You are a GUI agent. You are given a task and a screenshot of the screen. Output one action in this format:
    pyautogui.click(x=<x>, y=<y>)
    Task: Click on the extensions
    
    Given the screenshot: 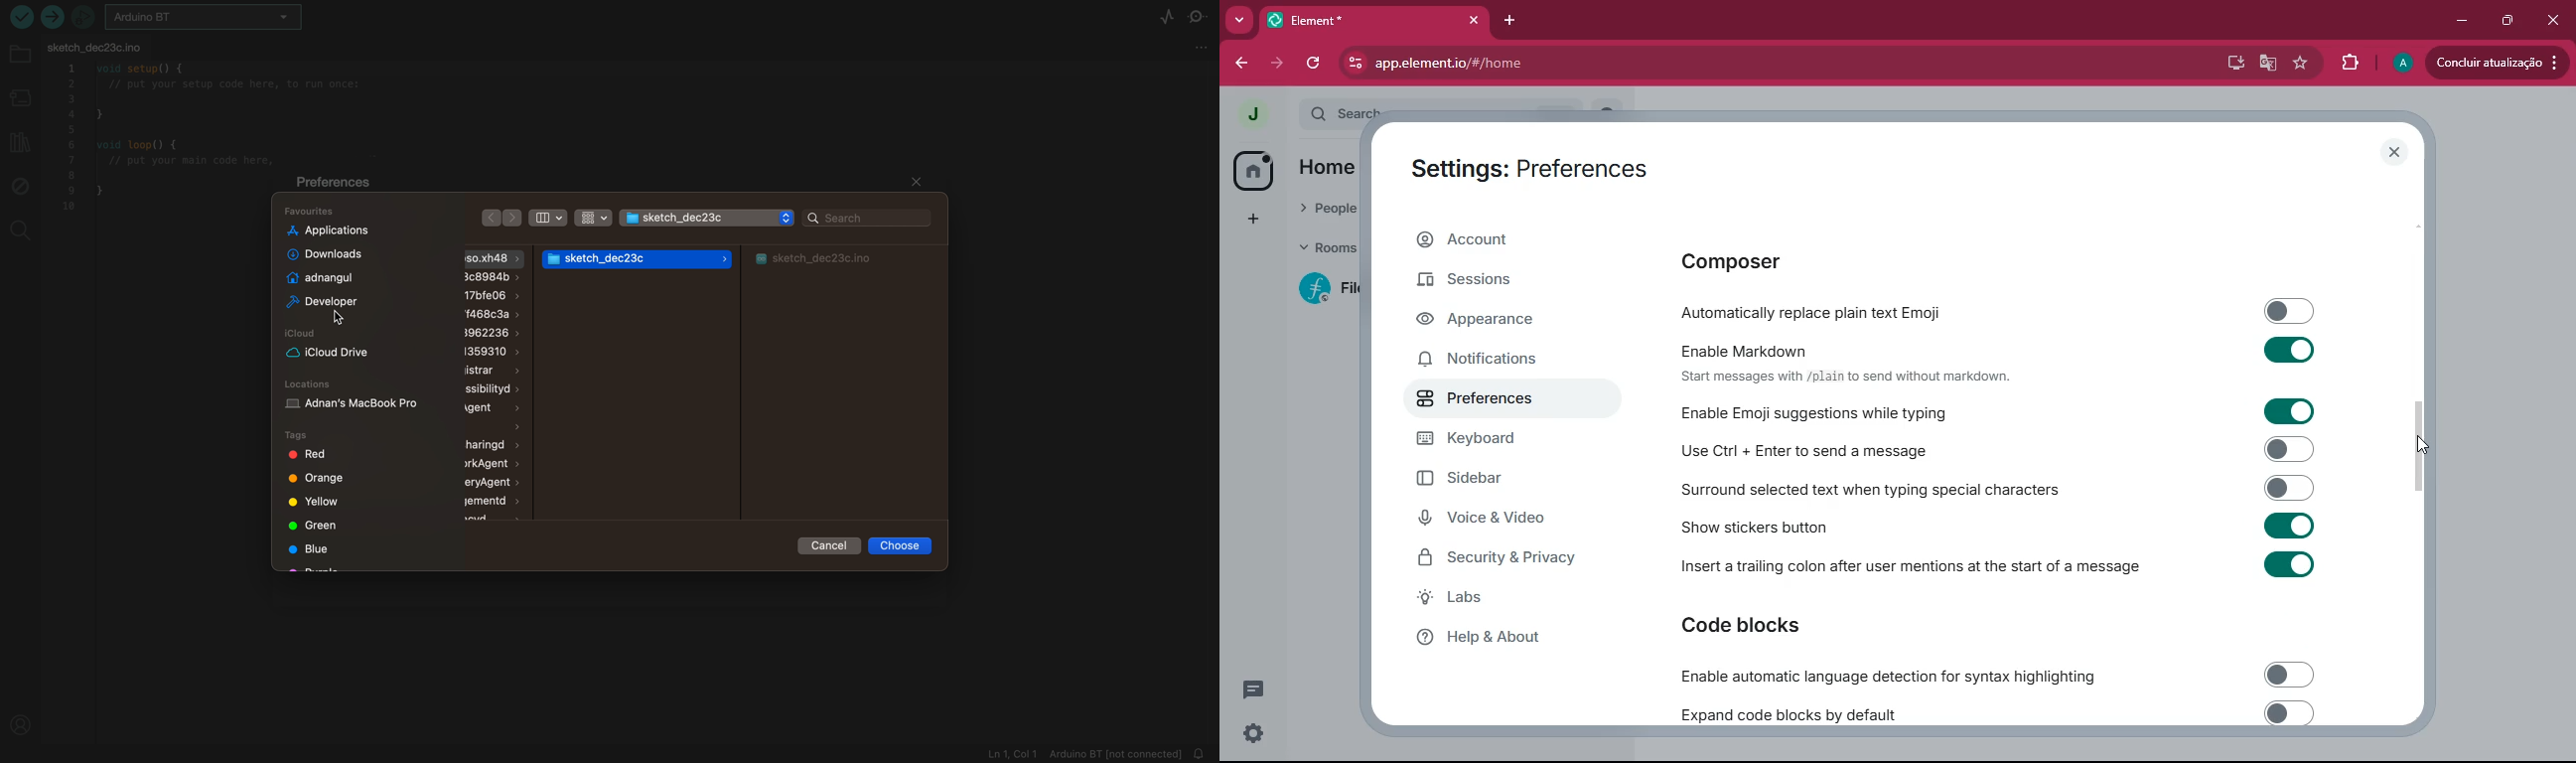 What is the action you would take?
    pyautogui.click(x=2349, y=64)
    